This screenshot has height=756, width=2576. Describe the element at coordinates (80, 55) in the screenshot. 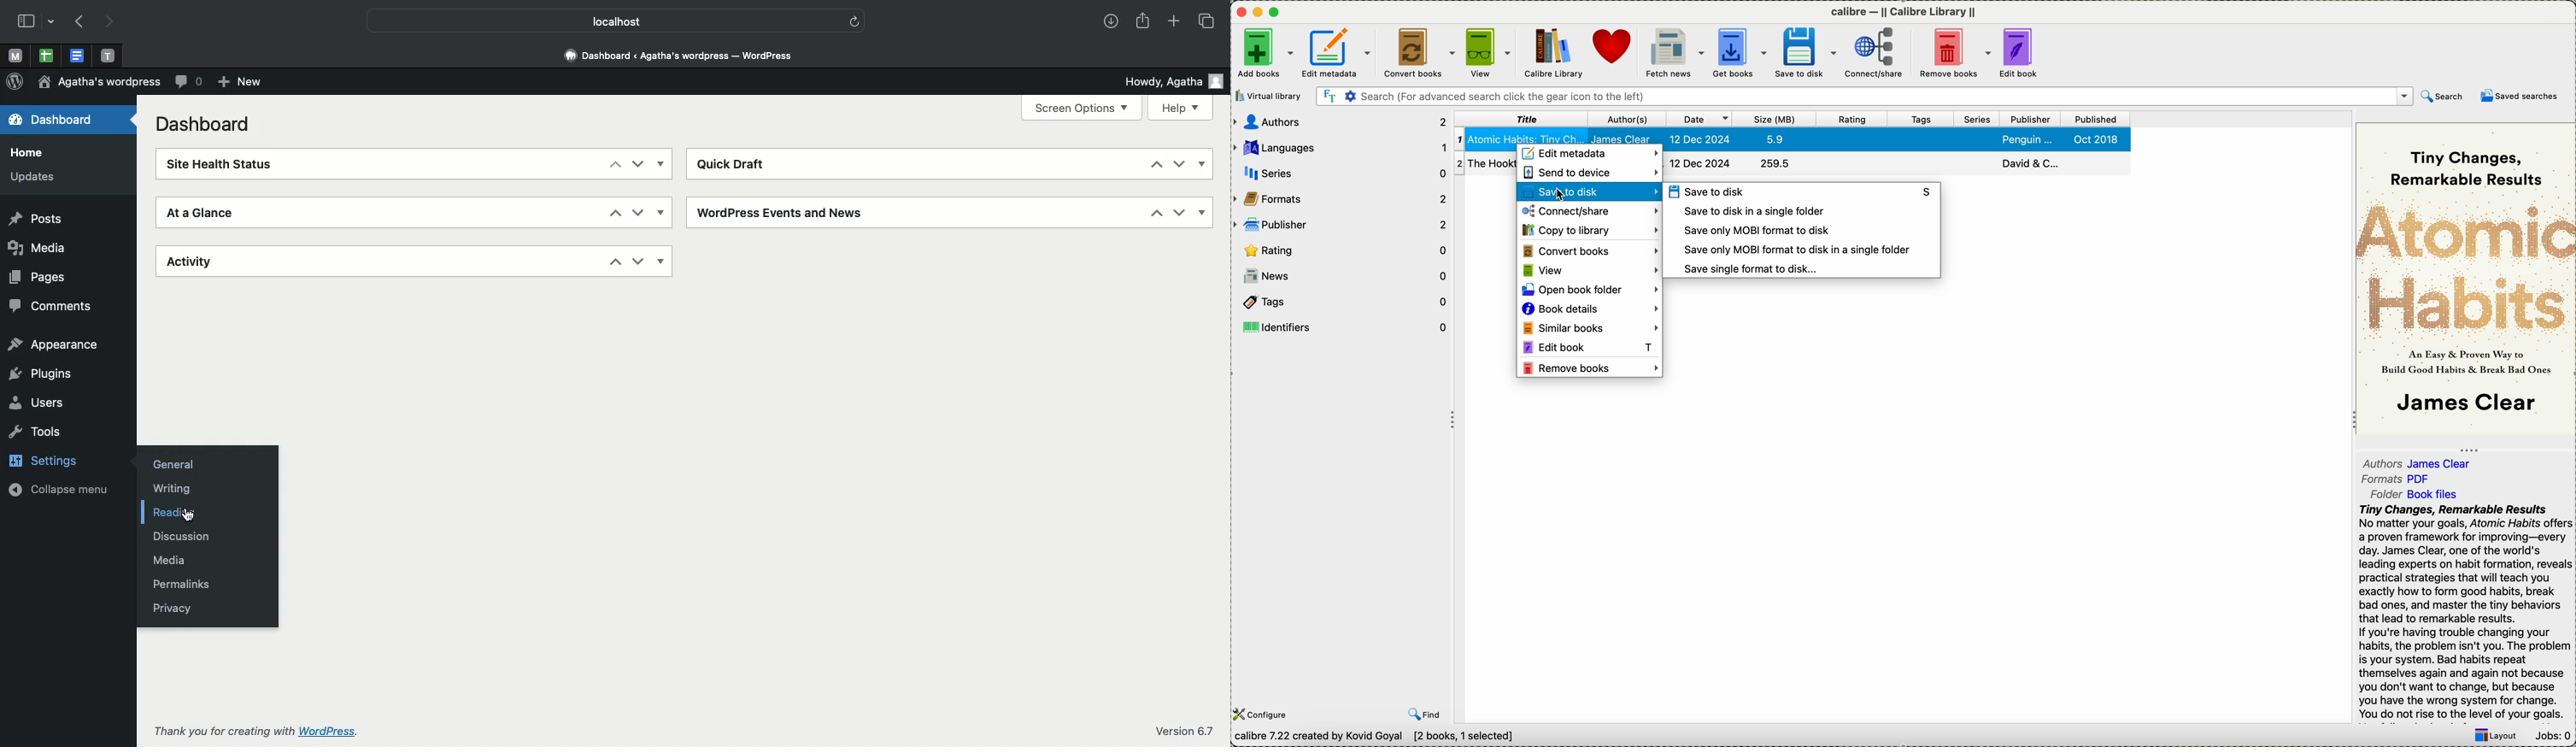

I see `Pinned tabs` at that location.